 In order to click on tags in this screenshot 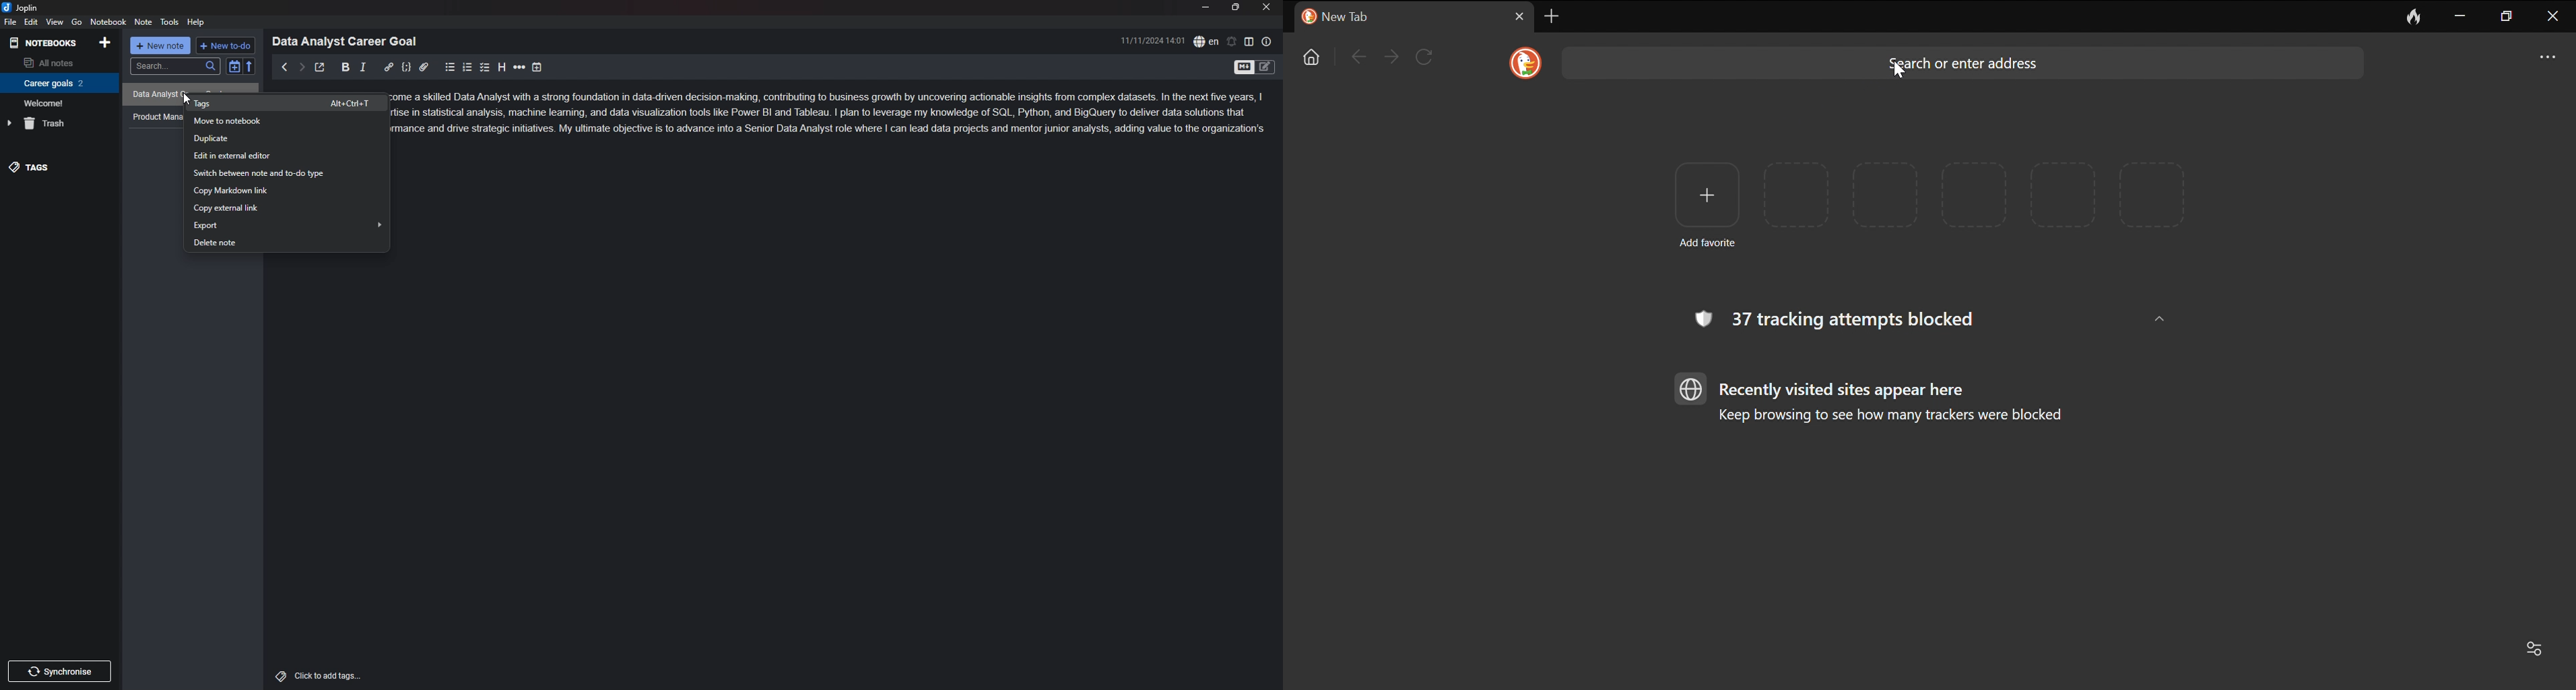, I will do `click(59, 167)`.